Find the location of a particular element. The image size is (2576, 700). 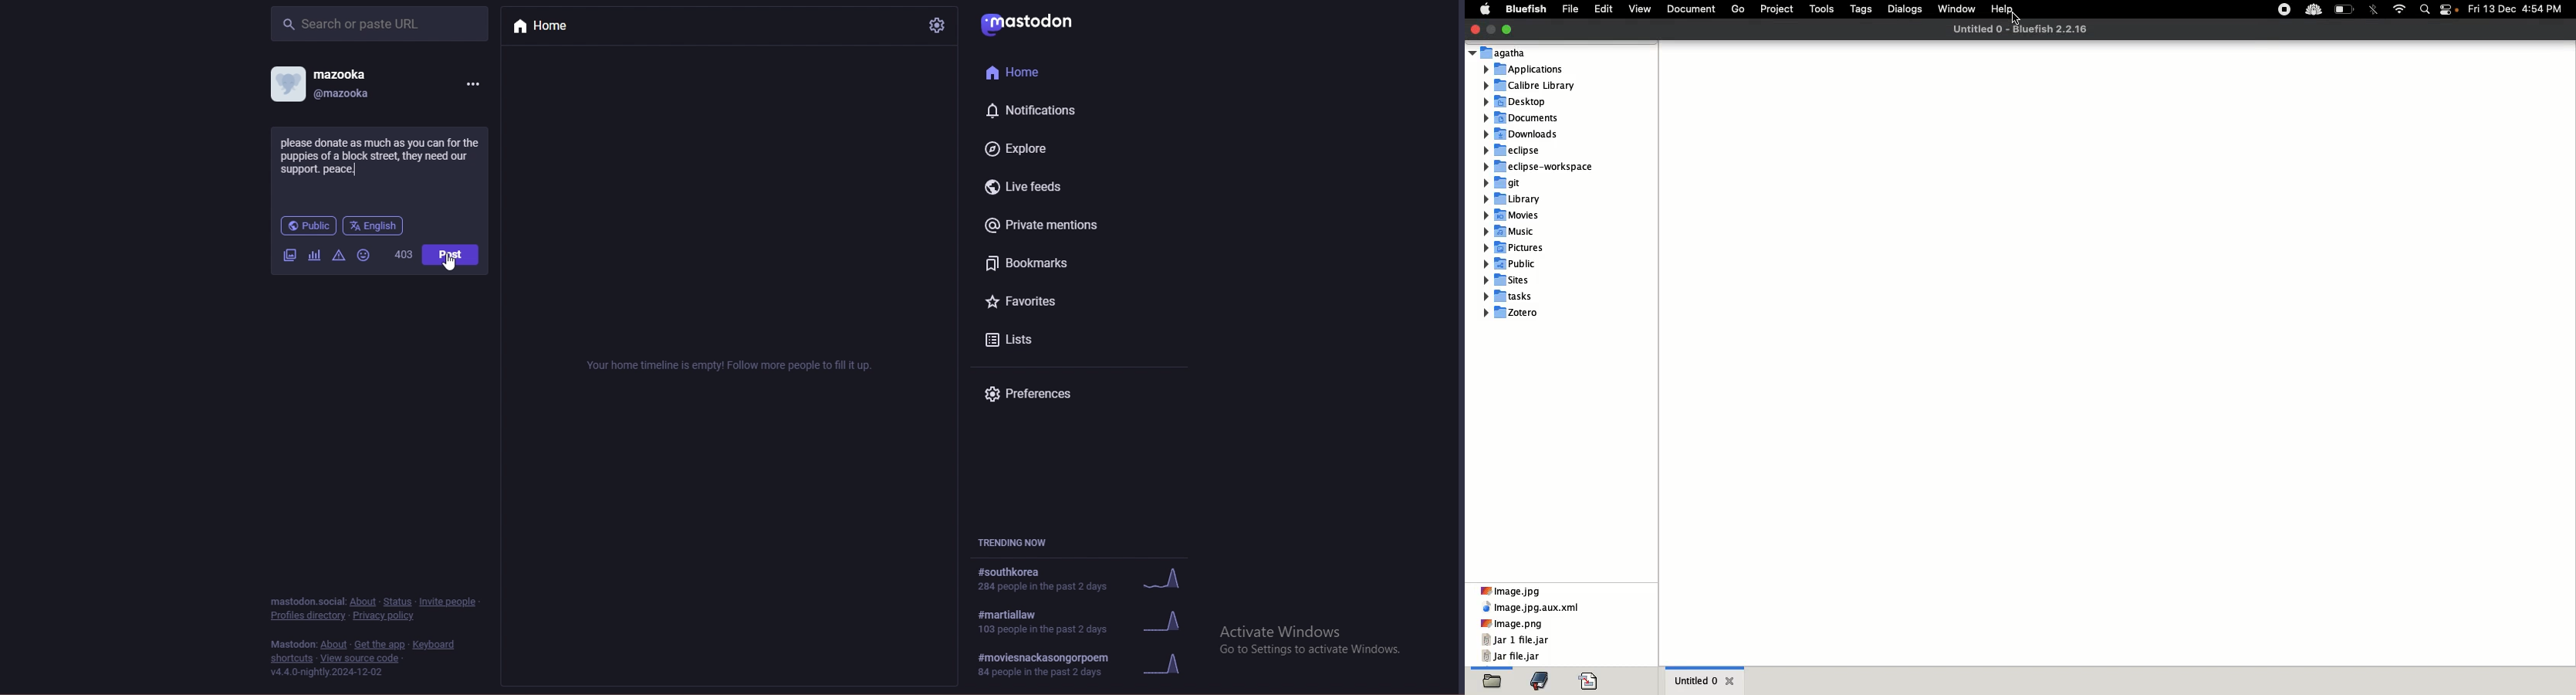

mazooka is located at coordinates (344, 74).